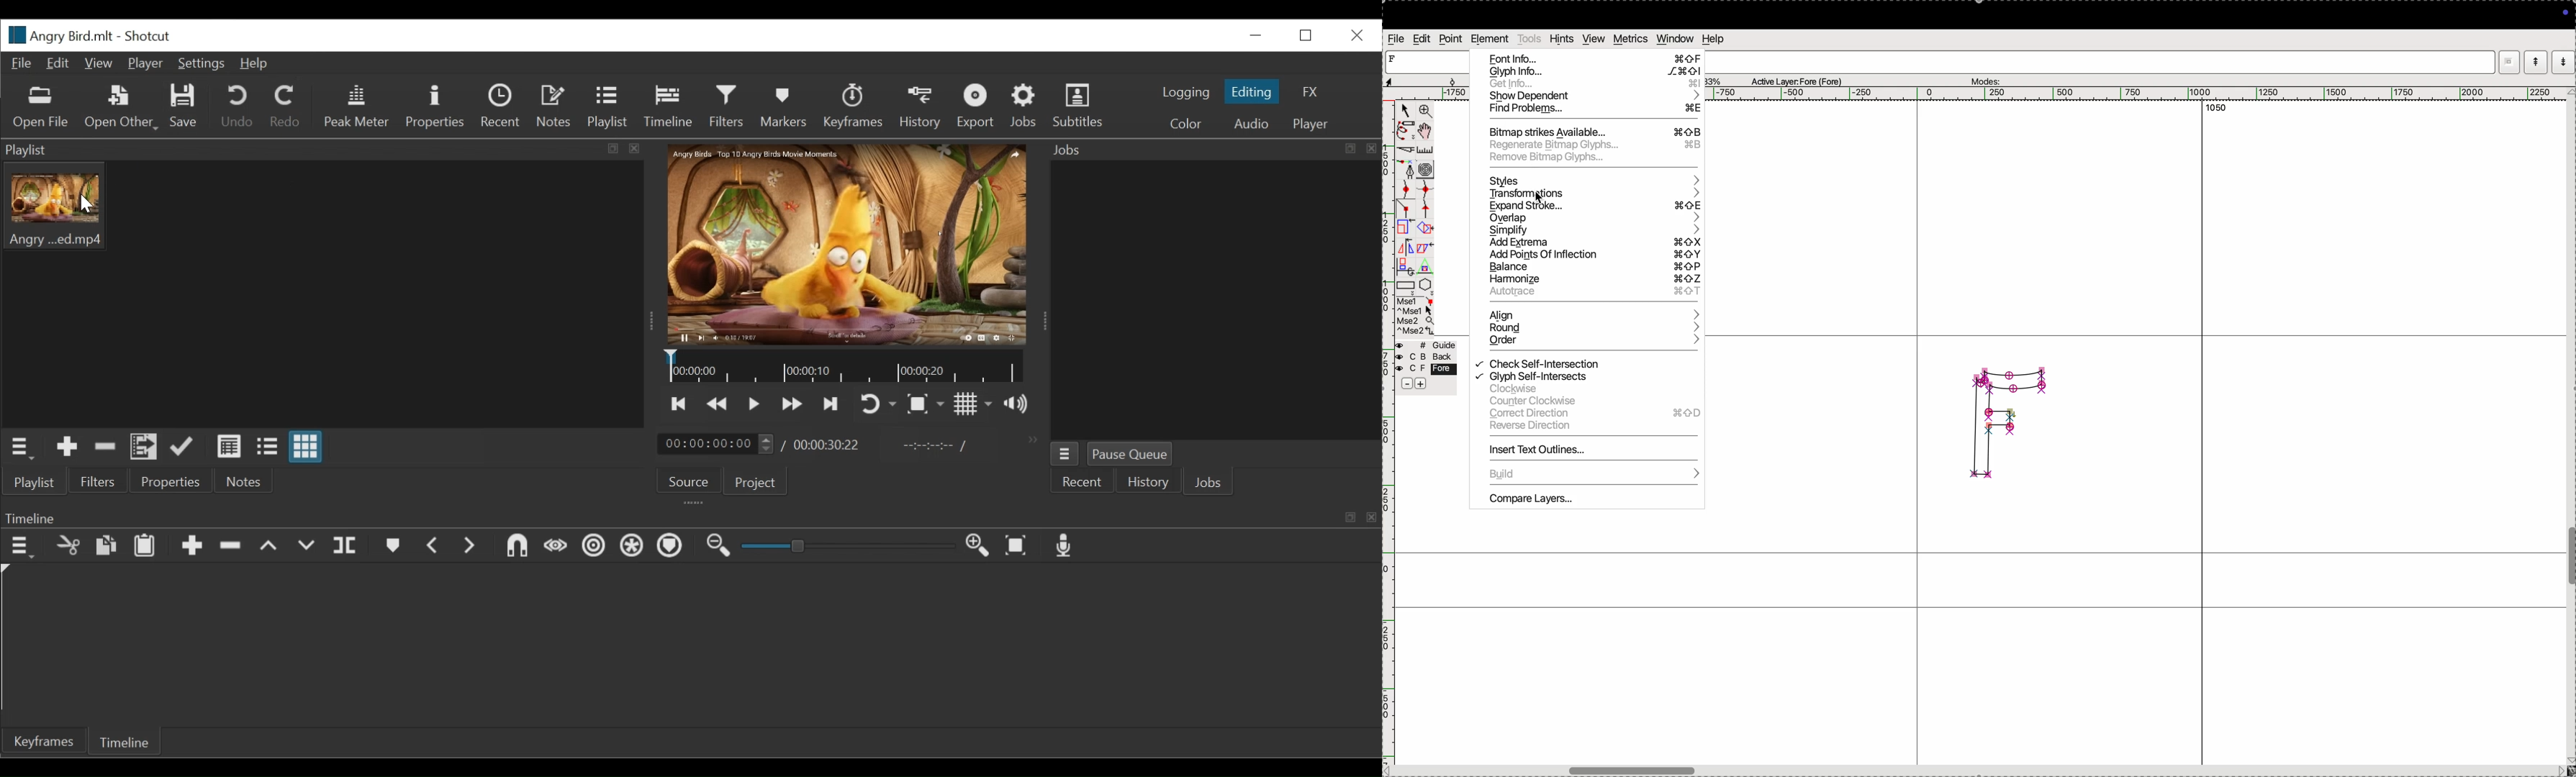 This screenshot has height=784, width=2576. I want to click on metrics, so click(1631, 39).